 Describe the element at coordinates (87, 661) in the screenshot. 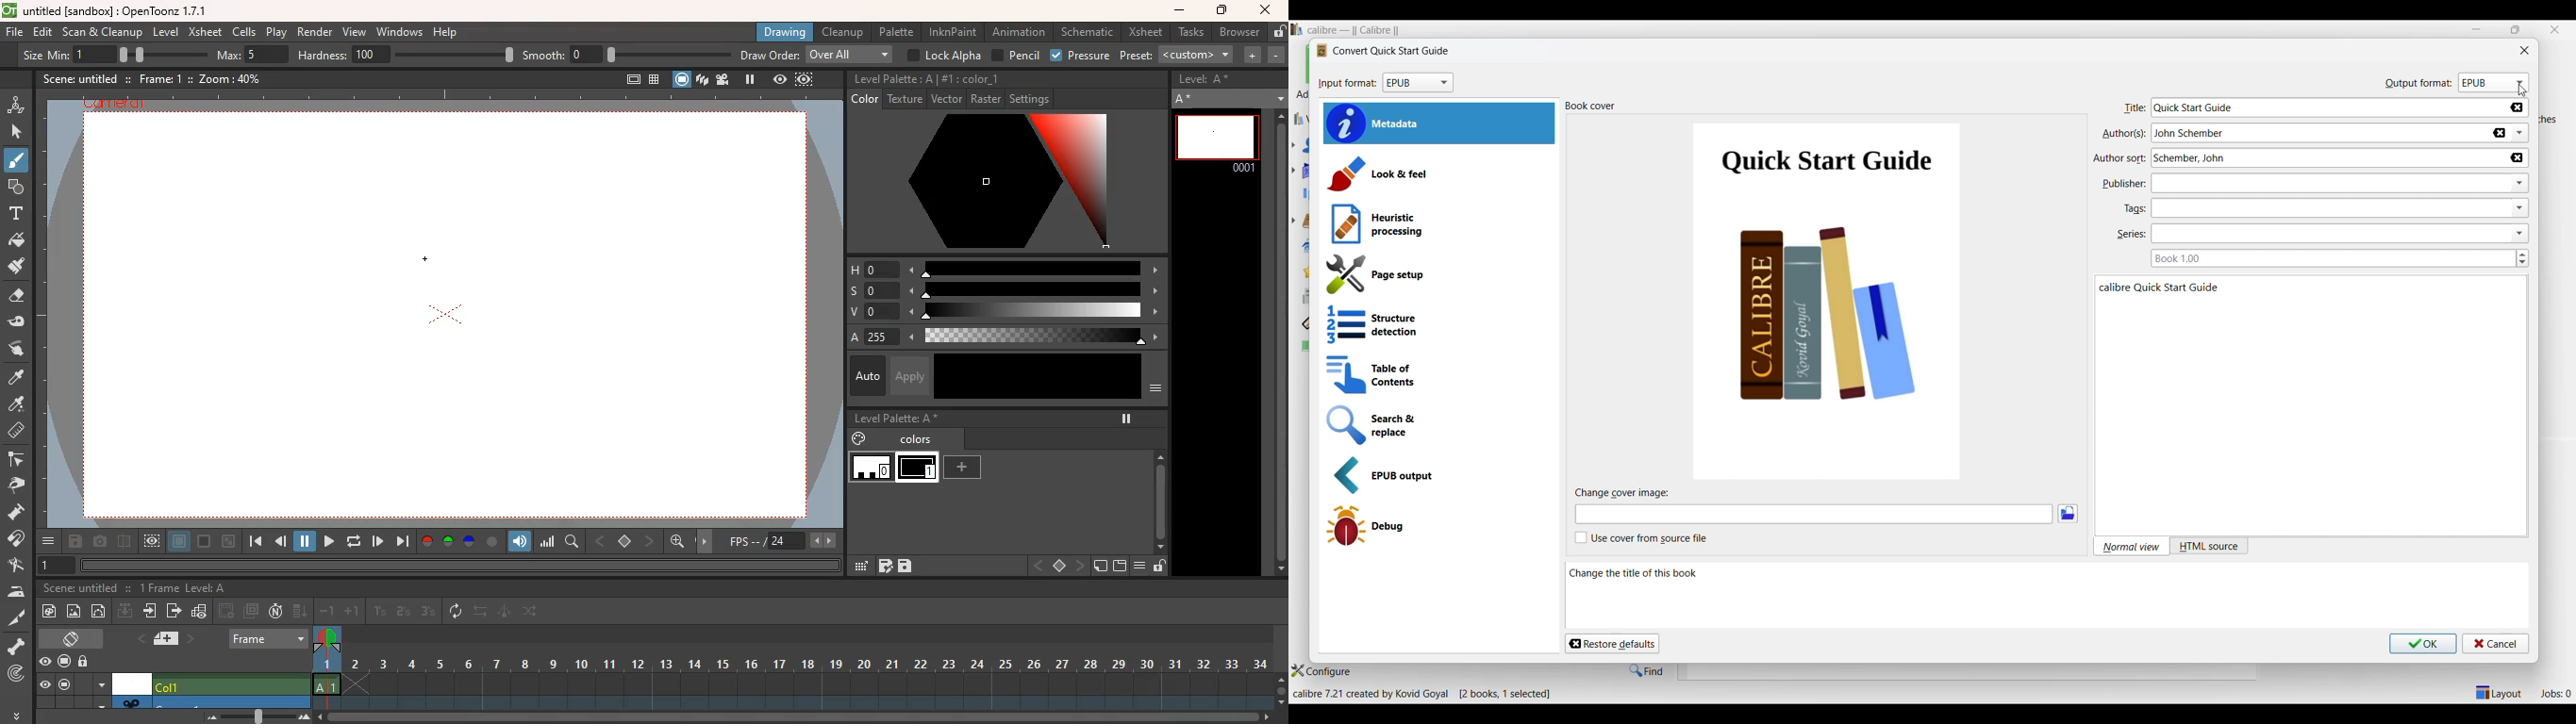

I see `unlock` at that location.